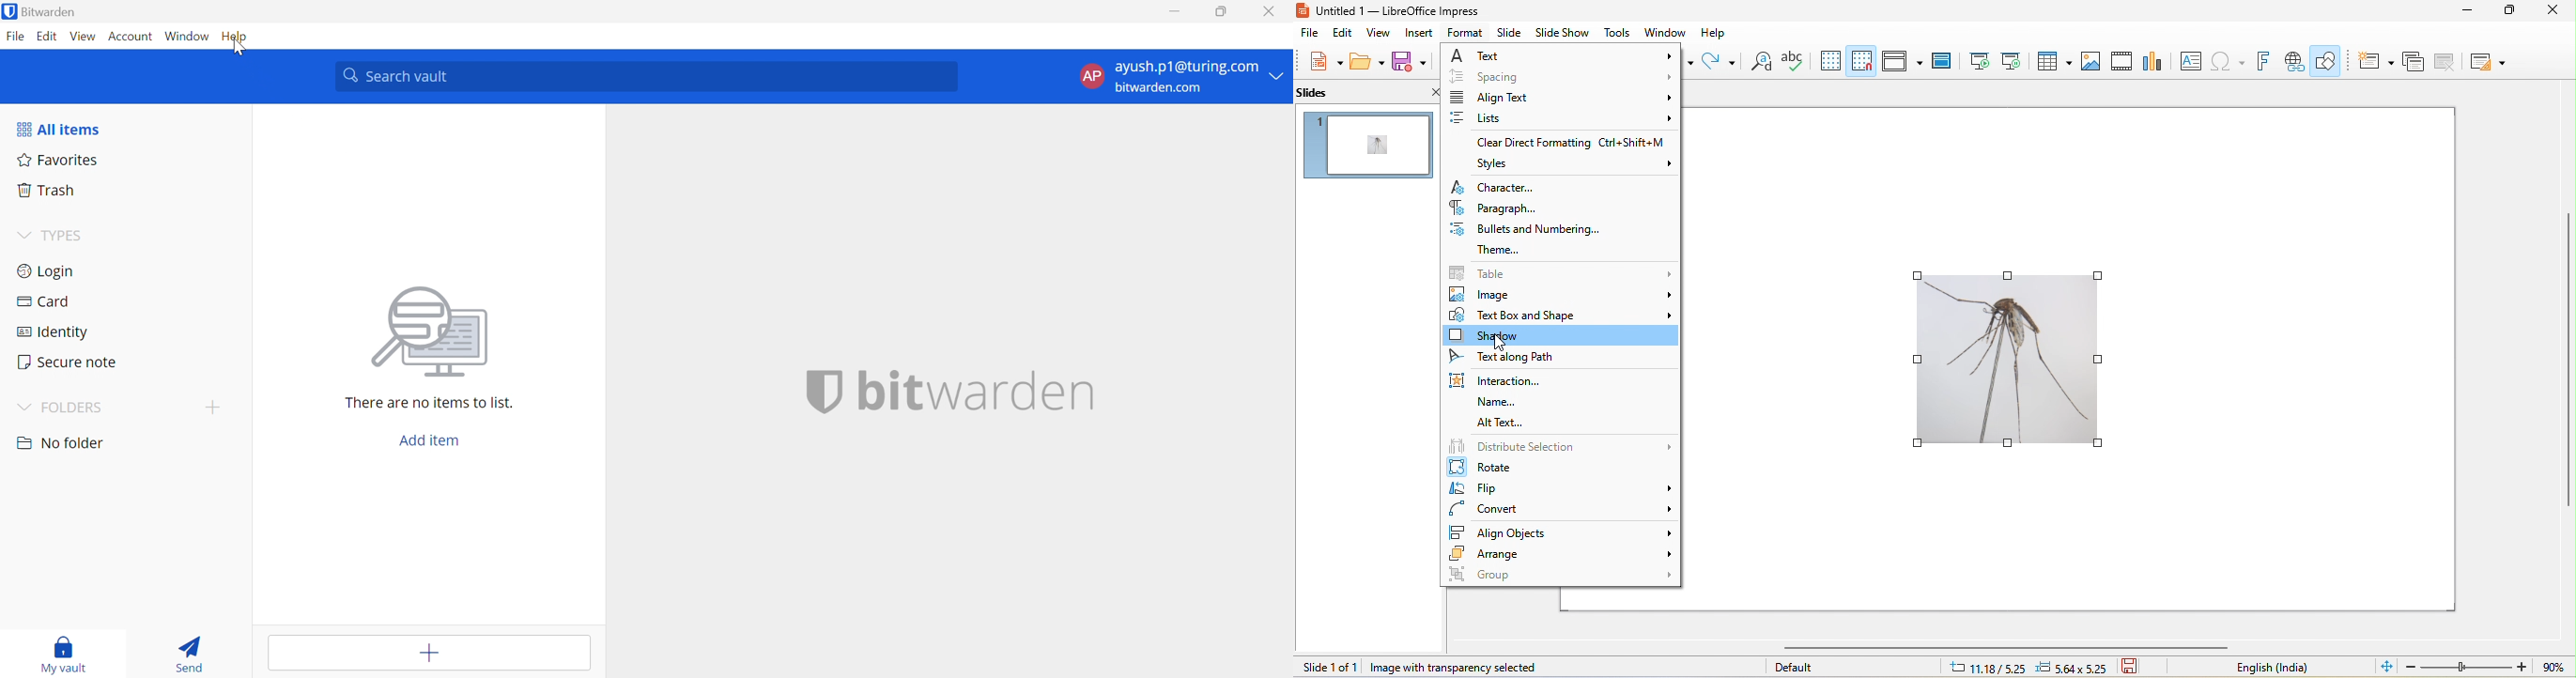 The width and height of the screenshot is (2576, 700). Describe the element at coordinates (1860, 61) in the screenshot. I see `snap to grid` at that location.